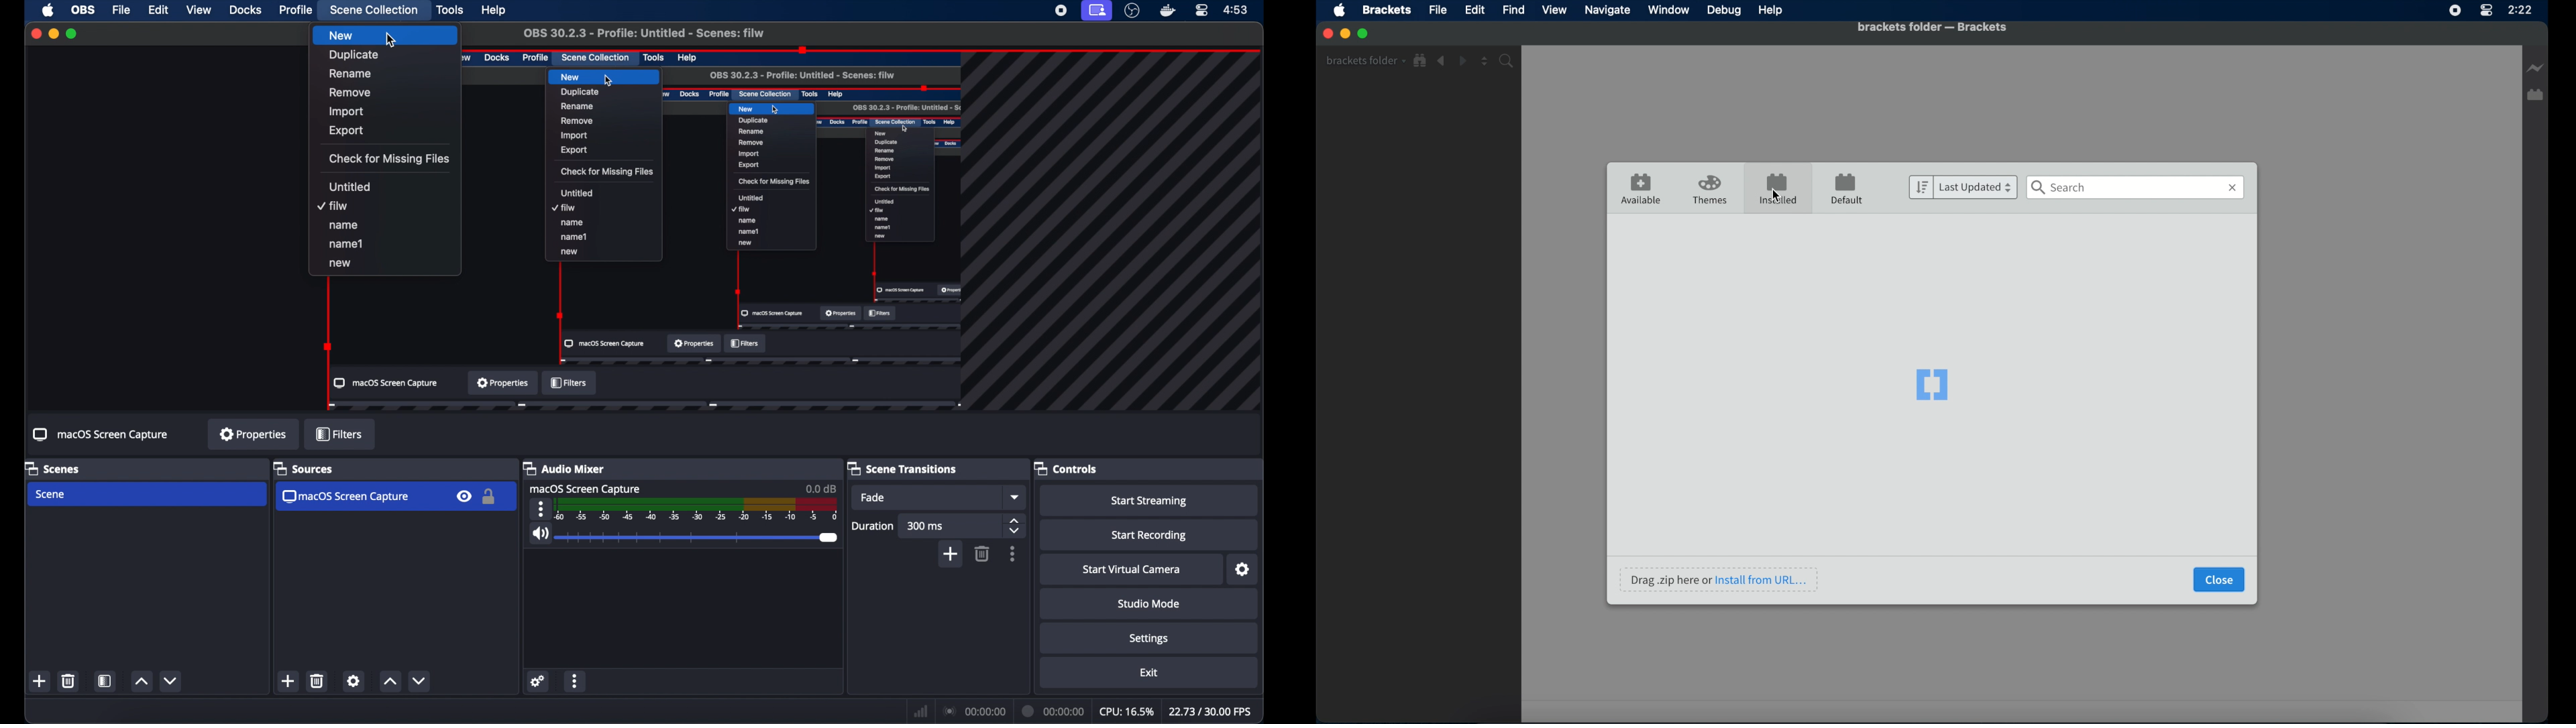 This screenshot has height=728, width=2576. What do you see at coordinates (1668, 9) in the screenshot?
I see `window` at bounding box center [1668, 9].